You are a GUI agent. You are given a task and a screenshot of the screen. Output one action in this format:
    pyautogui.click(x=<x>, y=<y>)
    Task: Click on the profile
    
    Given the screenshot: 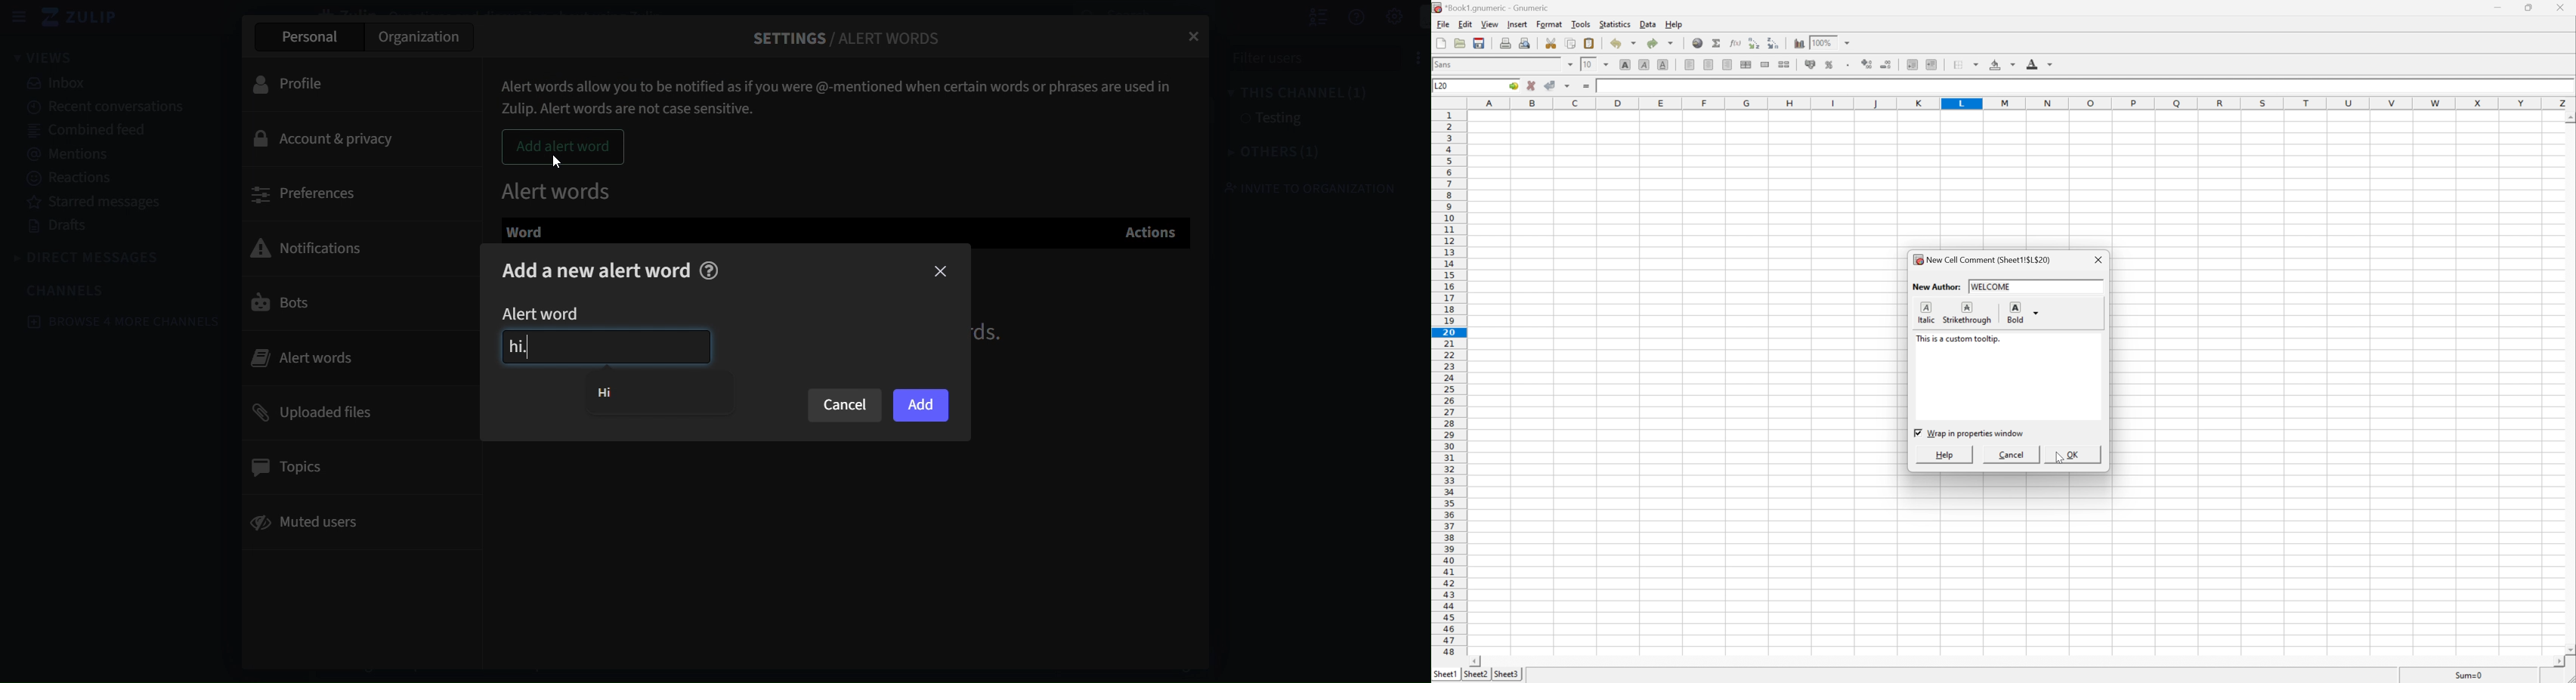 What is the action you would take?
    pyautogui.click(x=298, y=84)
    